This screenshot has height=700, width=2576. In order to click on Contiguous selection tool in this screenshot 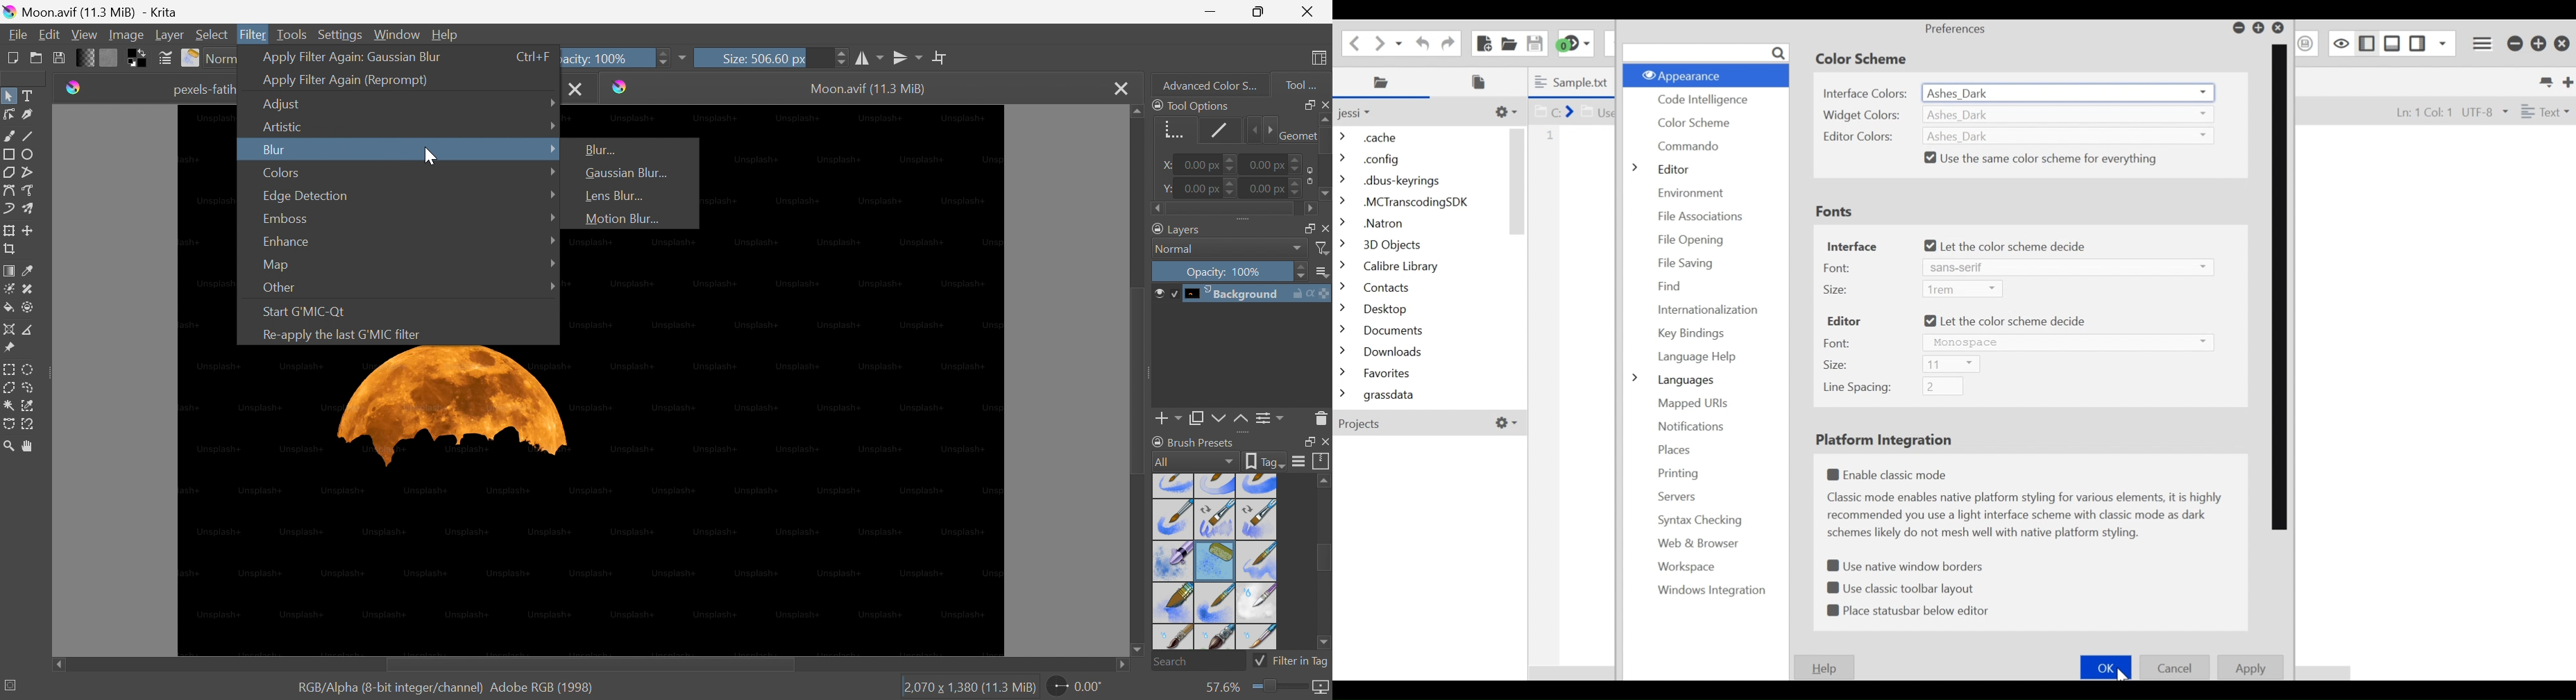, I will do `click(9, 406)`.